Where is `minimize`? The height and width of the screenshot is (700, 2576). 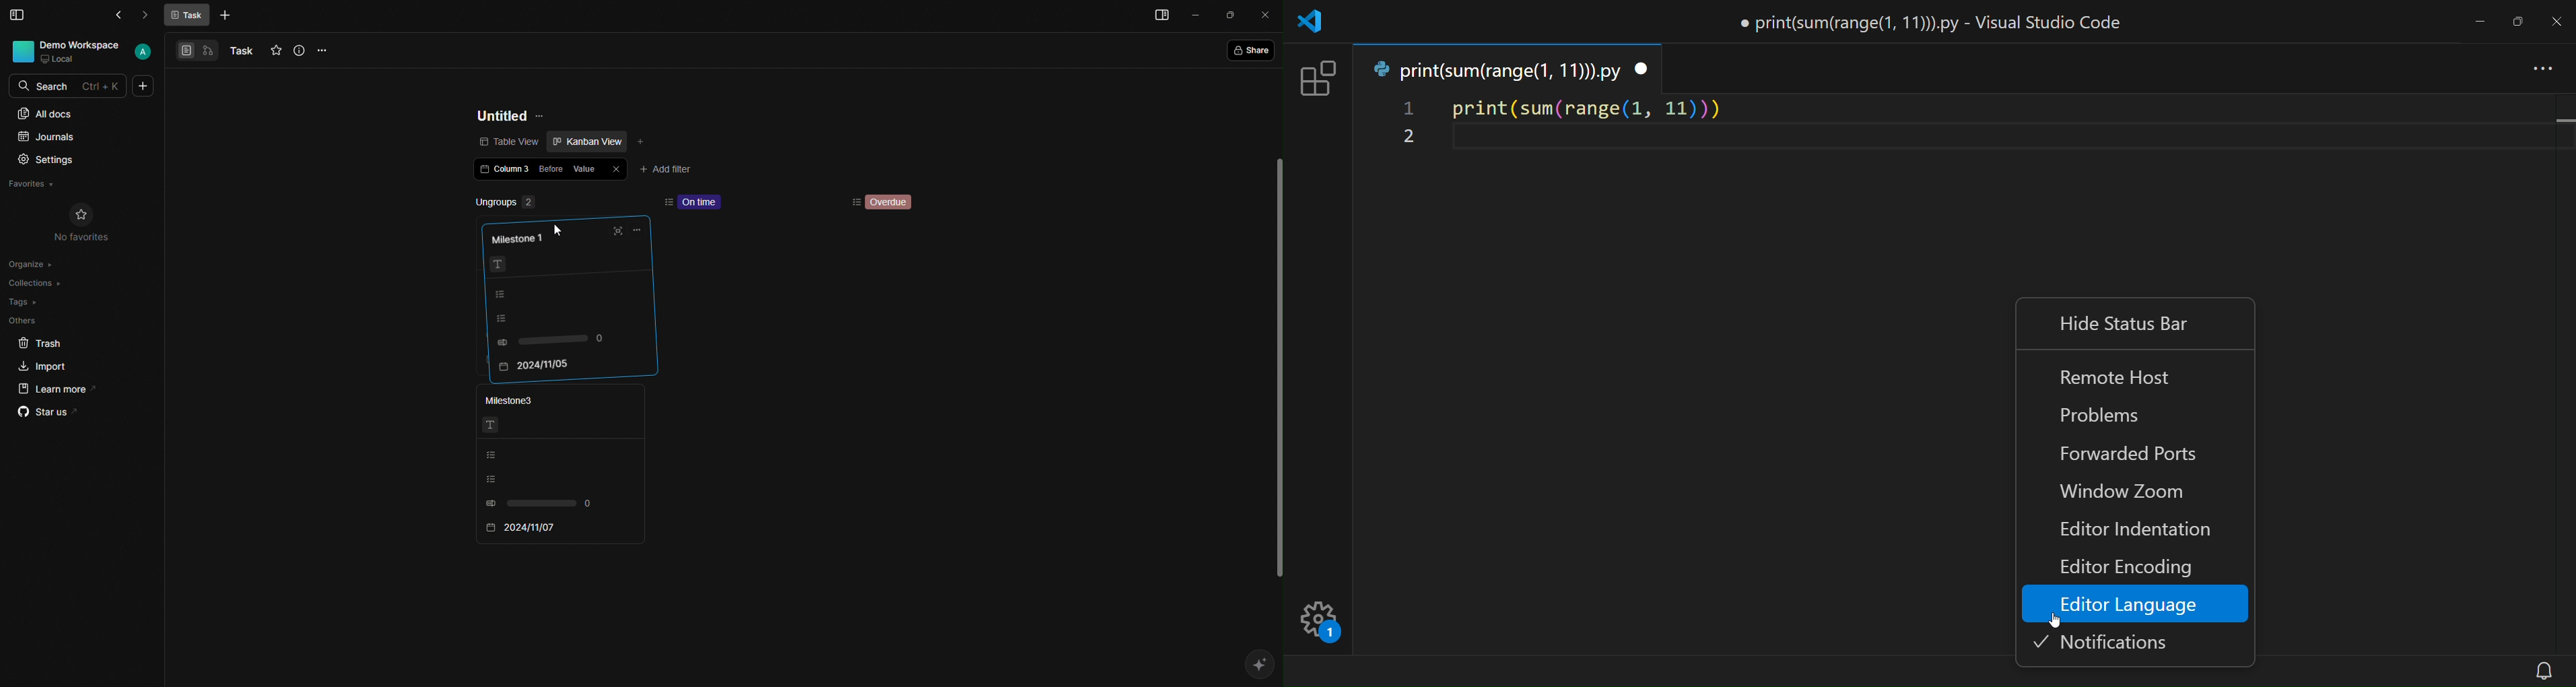 minimize is located at coordinates (2483, 21).